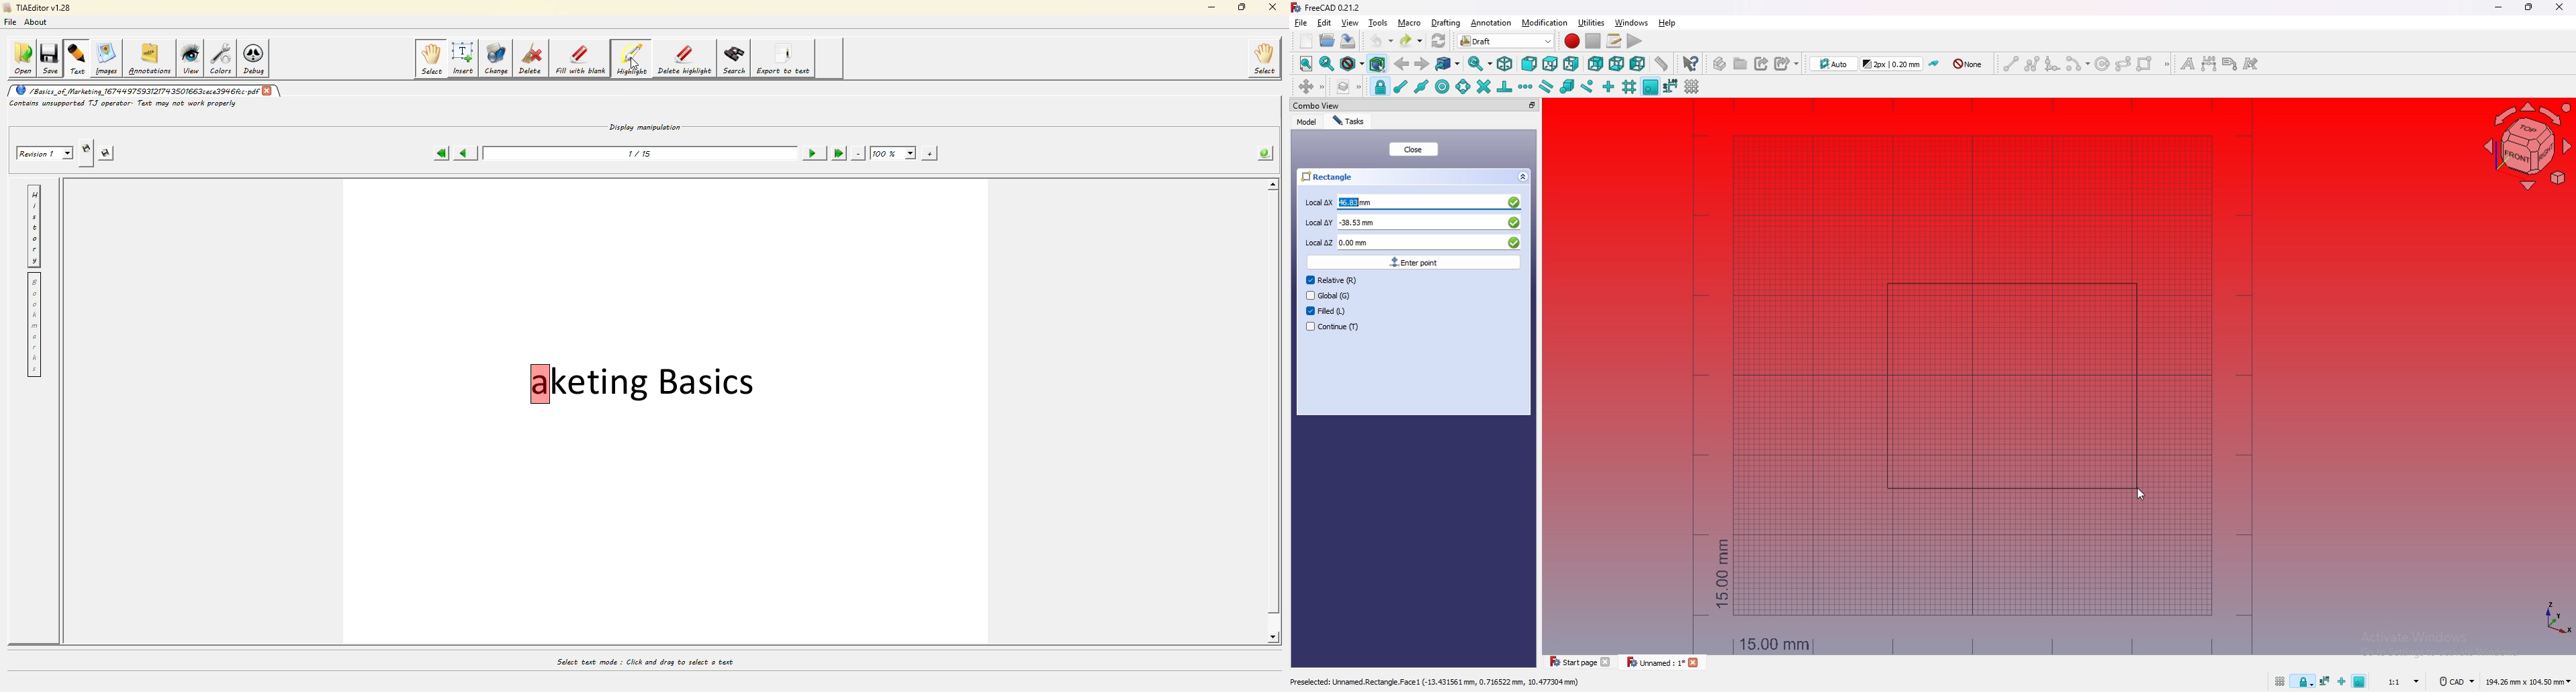 This screenshot has height=700, width=2576. I want to click on refresh, so click(1439, 40).